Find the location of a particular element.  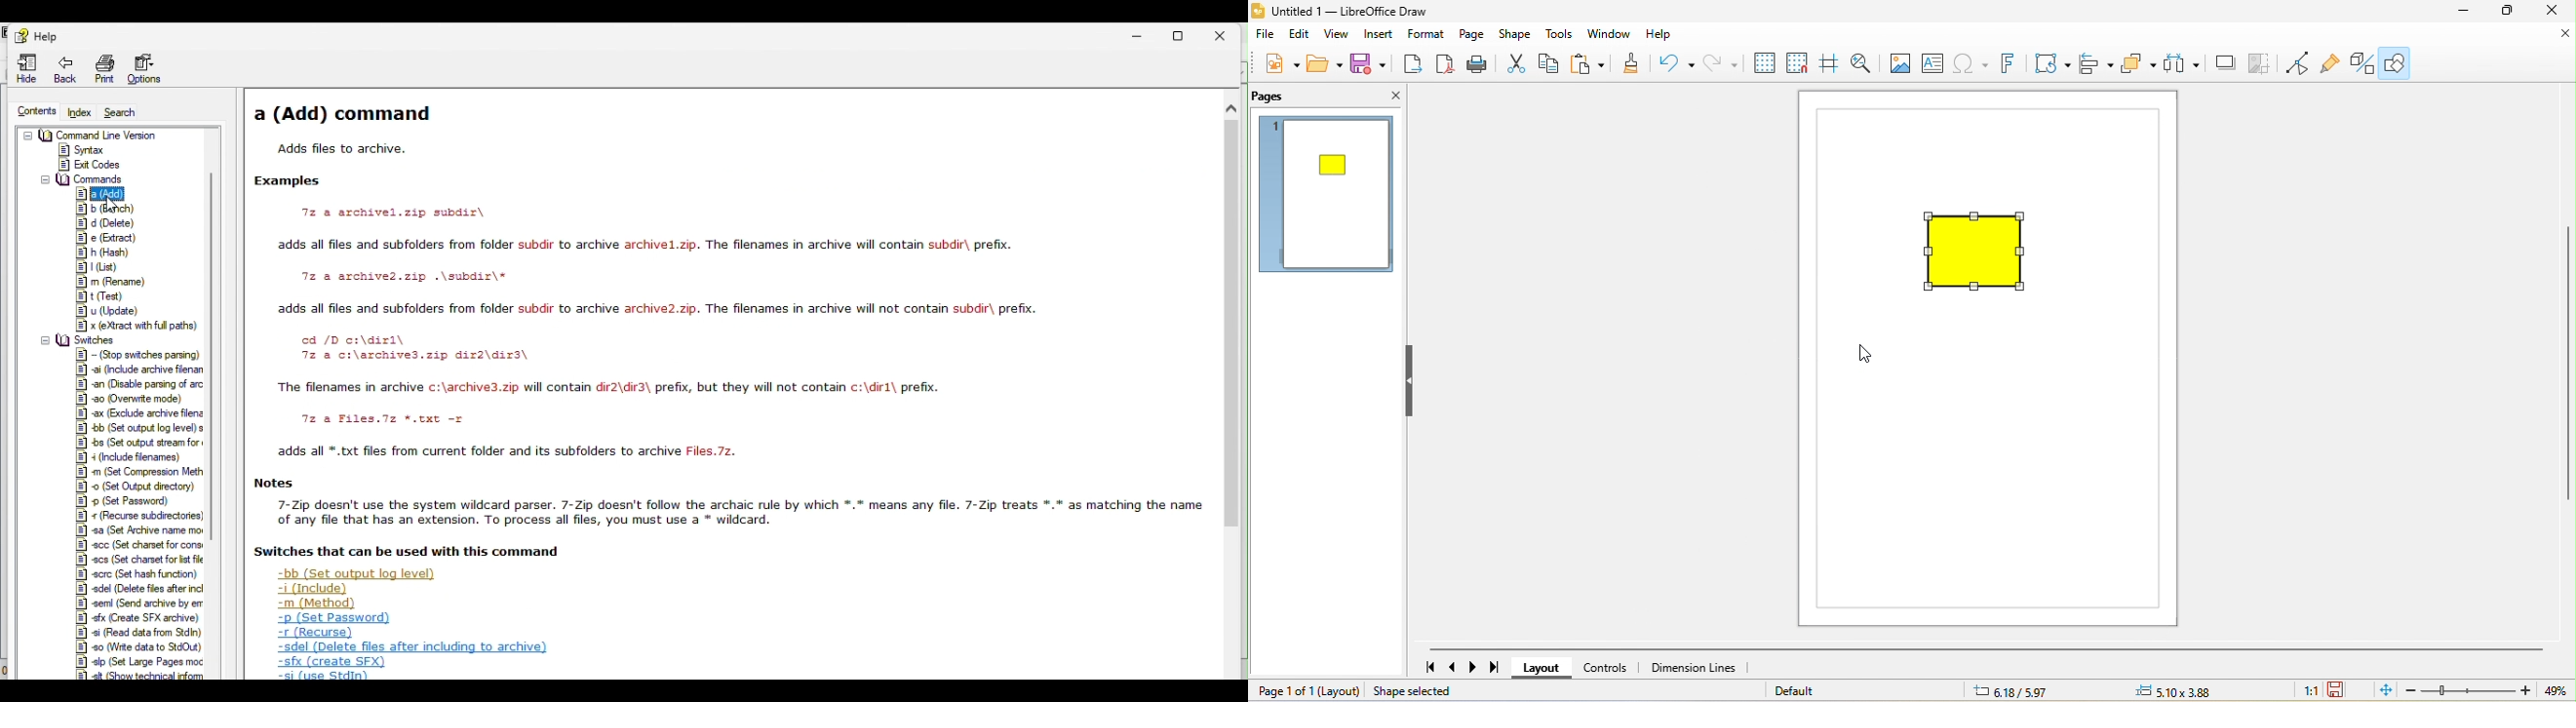

text is located at coordinates (374, 418).